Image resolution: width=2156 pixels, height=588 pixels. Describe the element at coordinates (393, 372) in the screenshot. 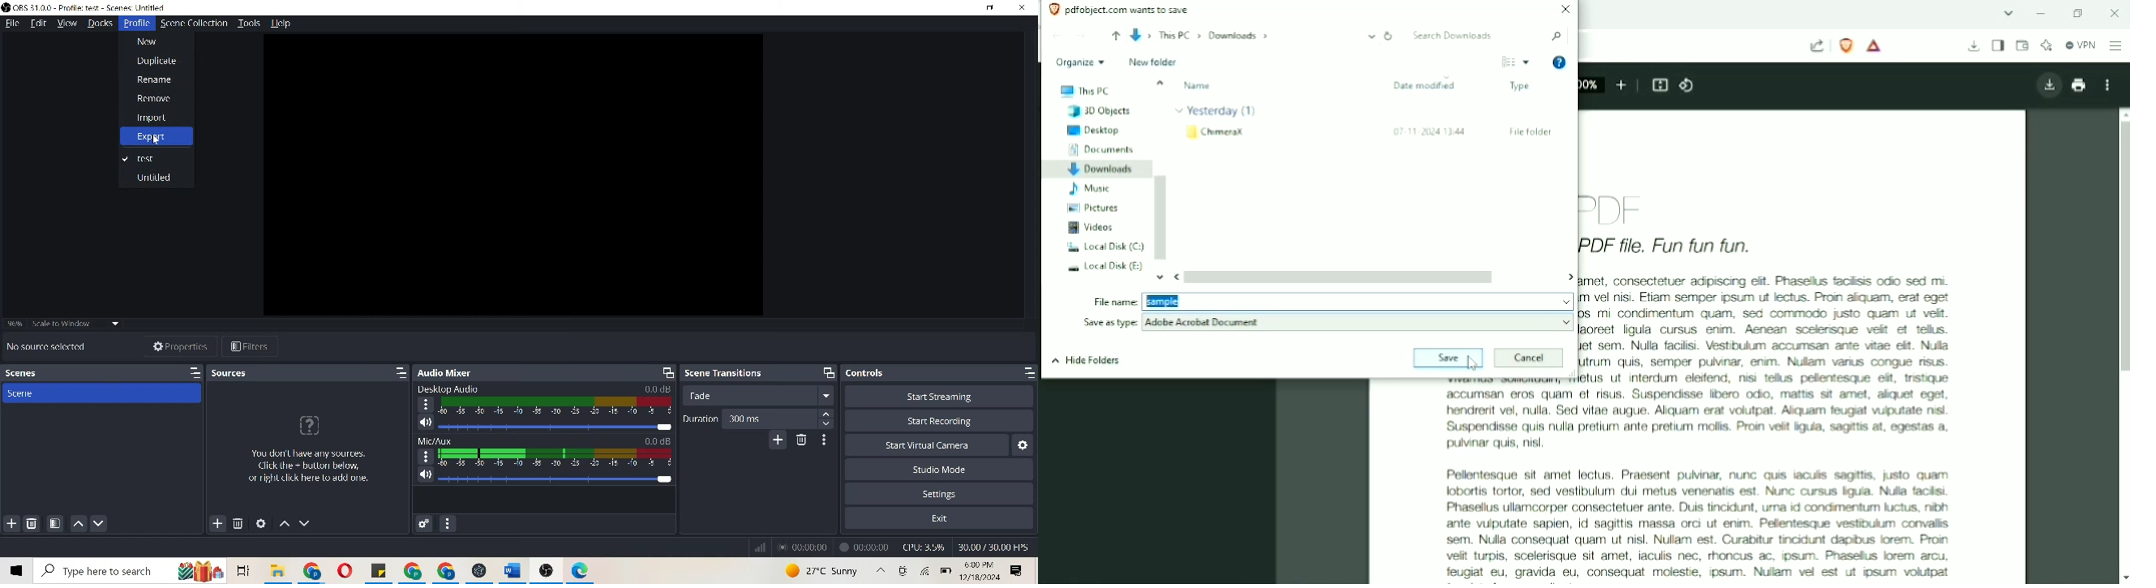

I see `maximize` at that location.